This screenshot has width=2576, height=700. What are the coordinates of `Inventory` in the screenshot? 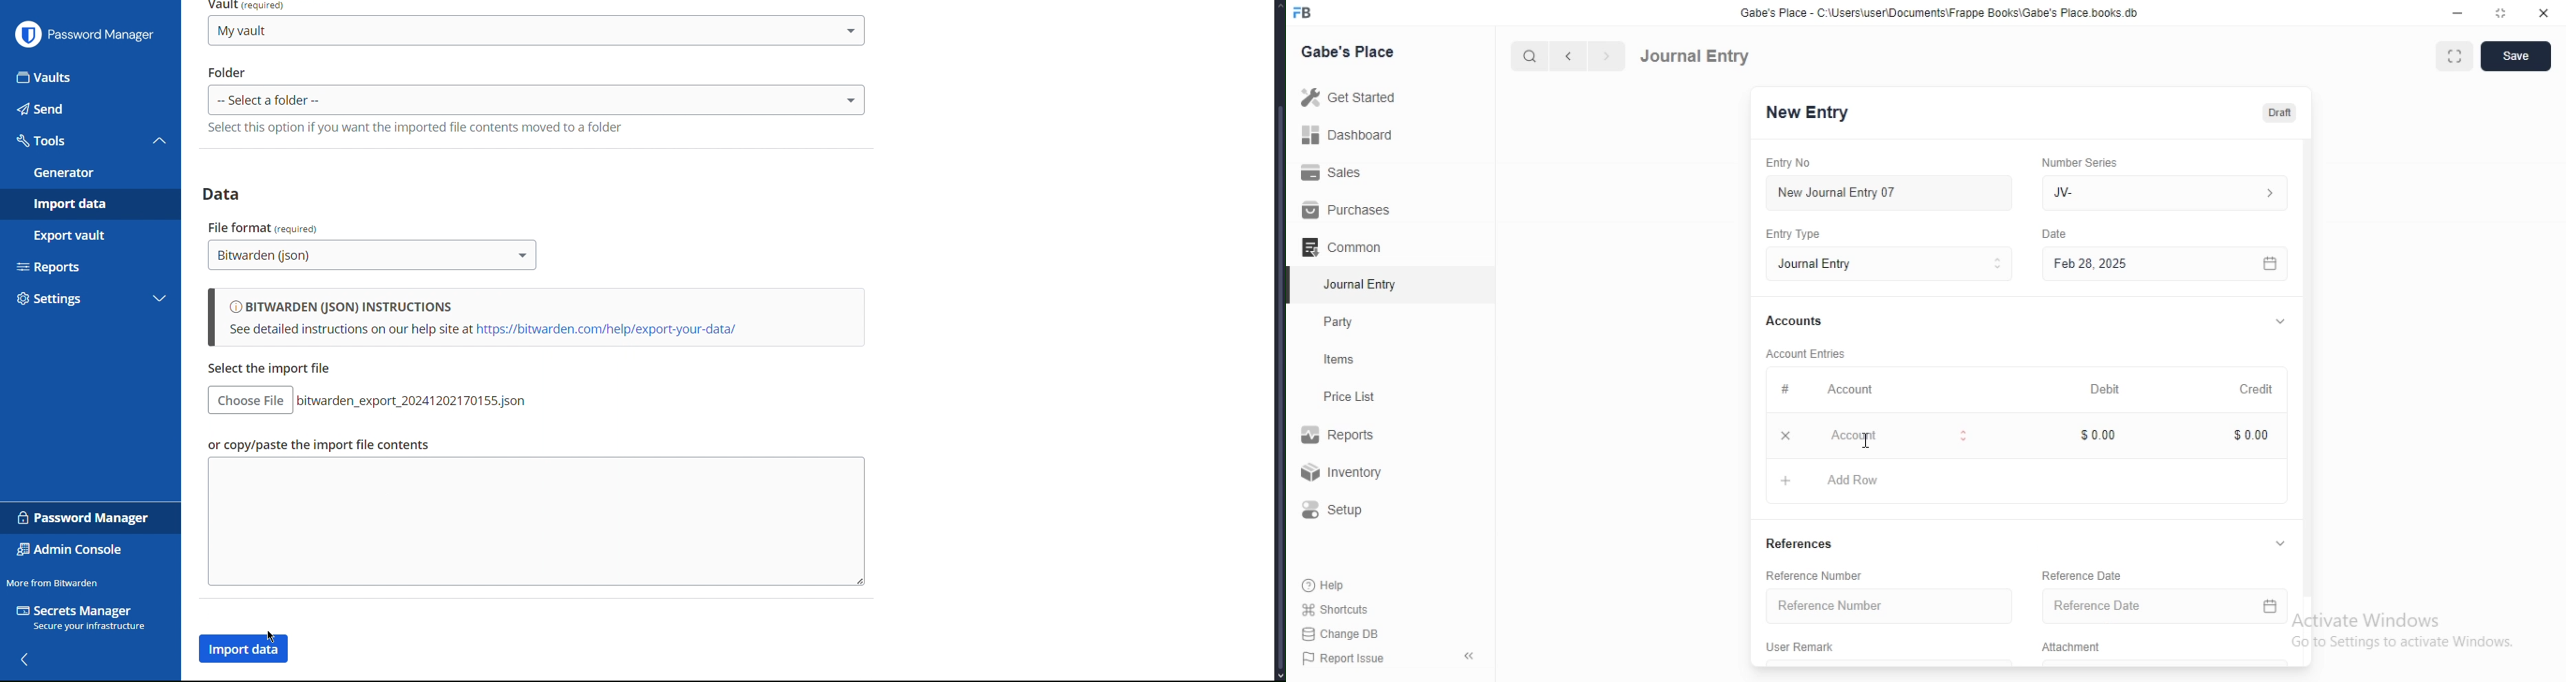 It's located at (1345, 474).